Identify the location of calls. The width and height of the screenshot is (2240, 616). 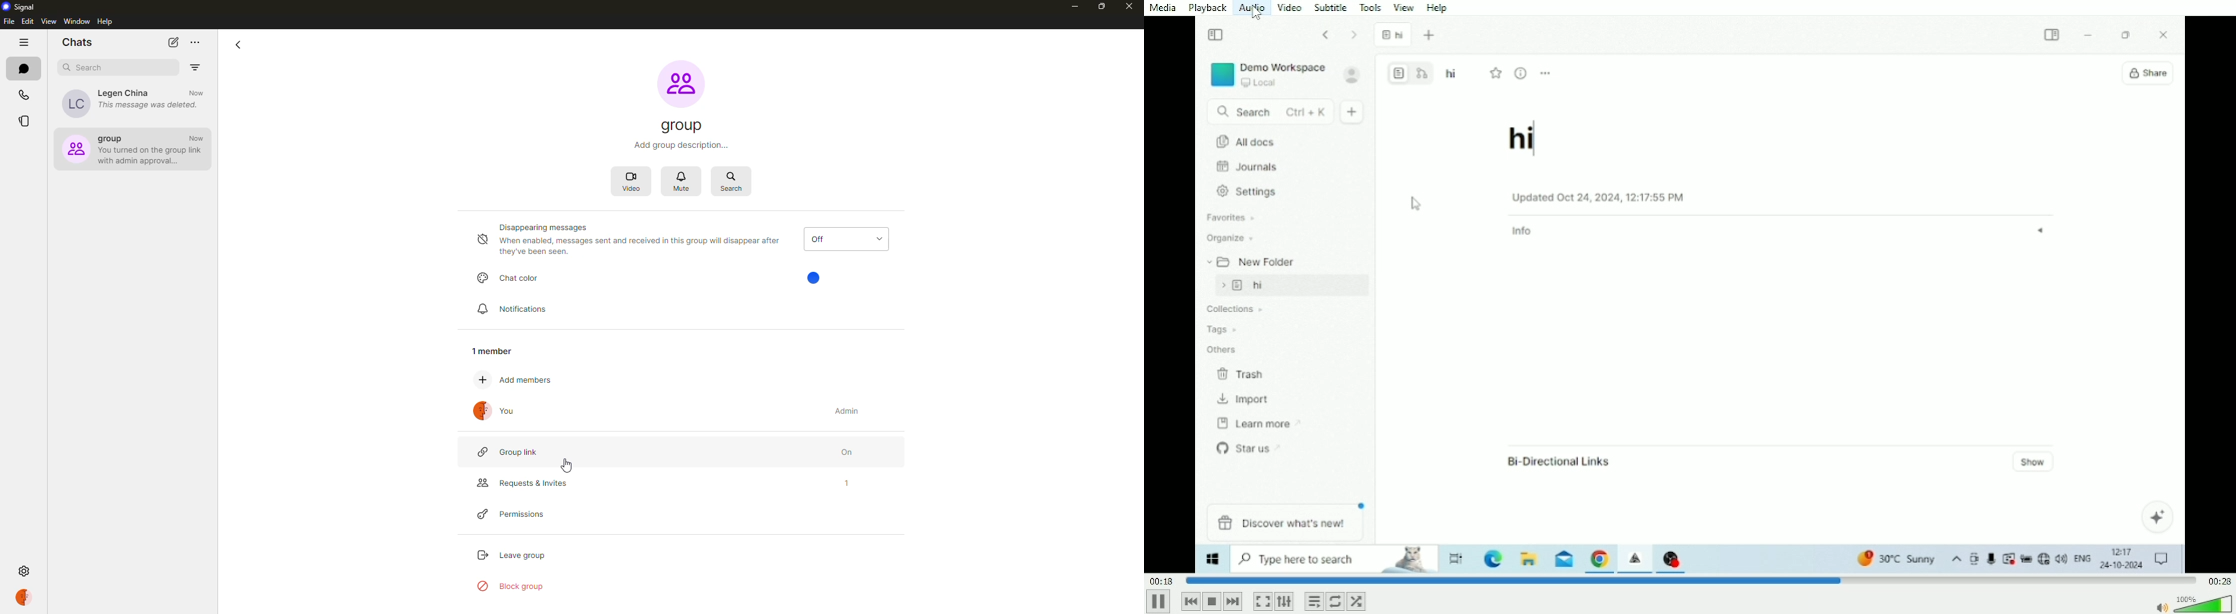
(25, 95).